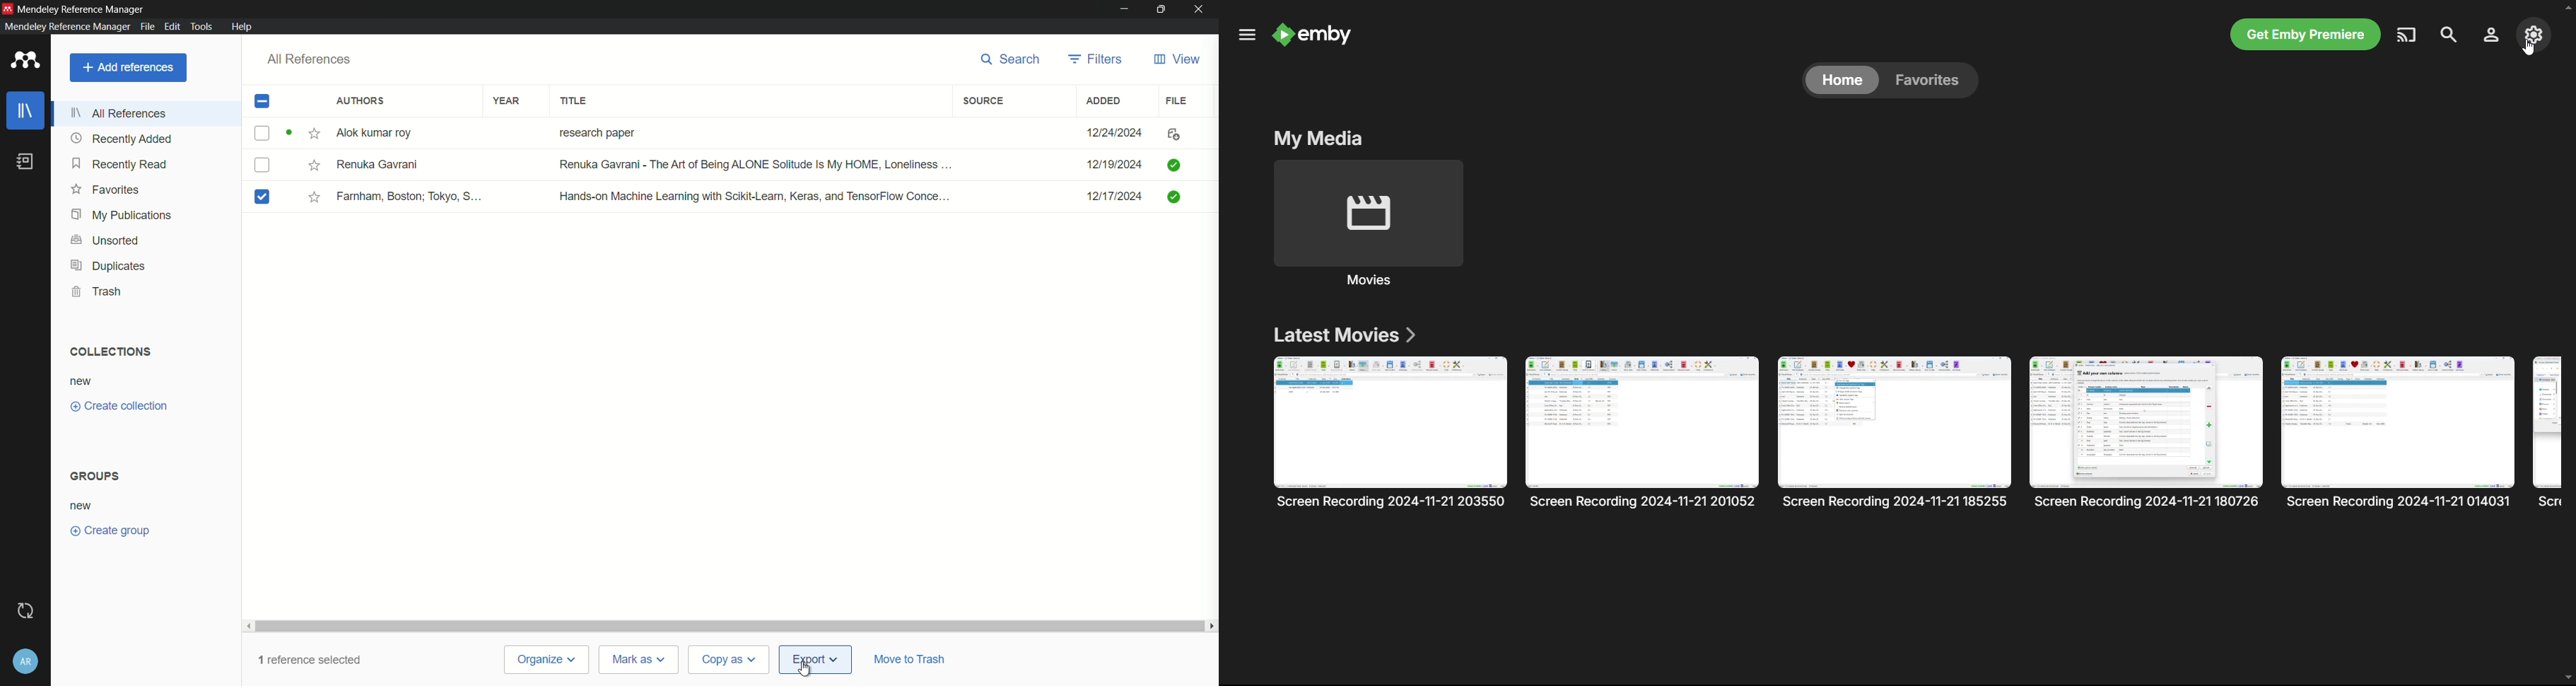 This screenshot has height=700, width=2576. Describe the element at coordinates (1173, 134) in the screenshot. I see `icon` at that location.